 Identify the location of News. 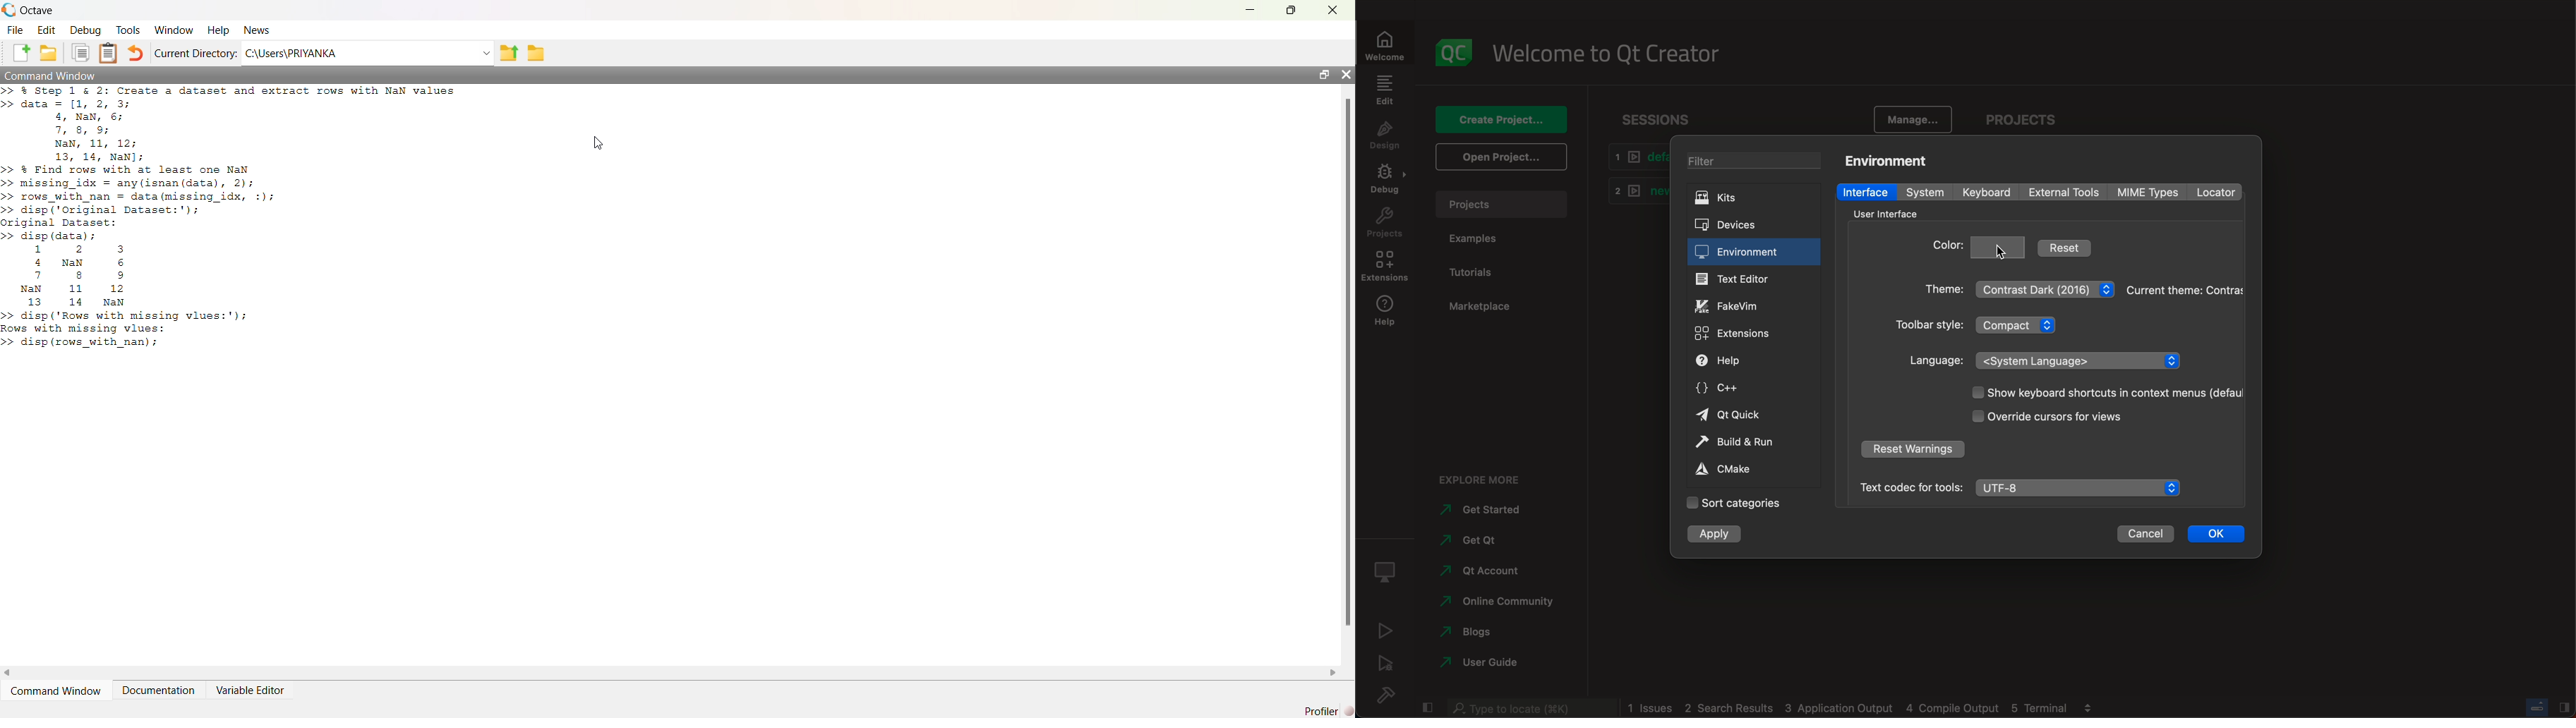
(258, 30).